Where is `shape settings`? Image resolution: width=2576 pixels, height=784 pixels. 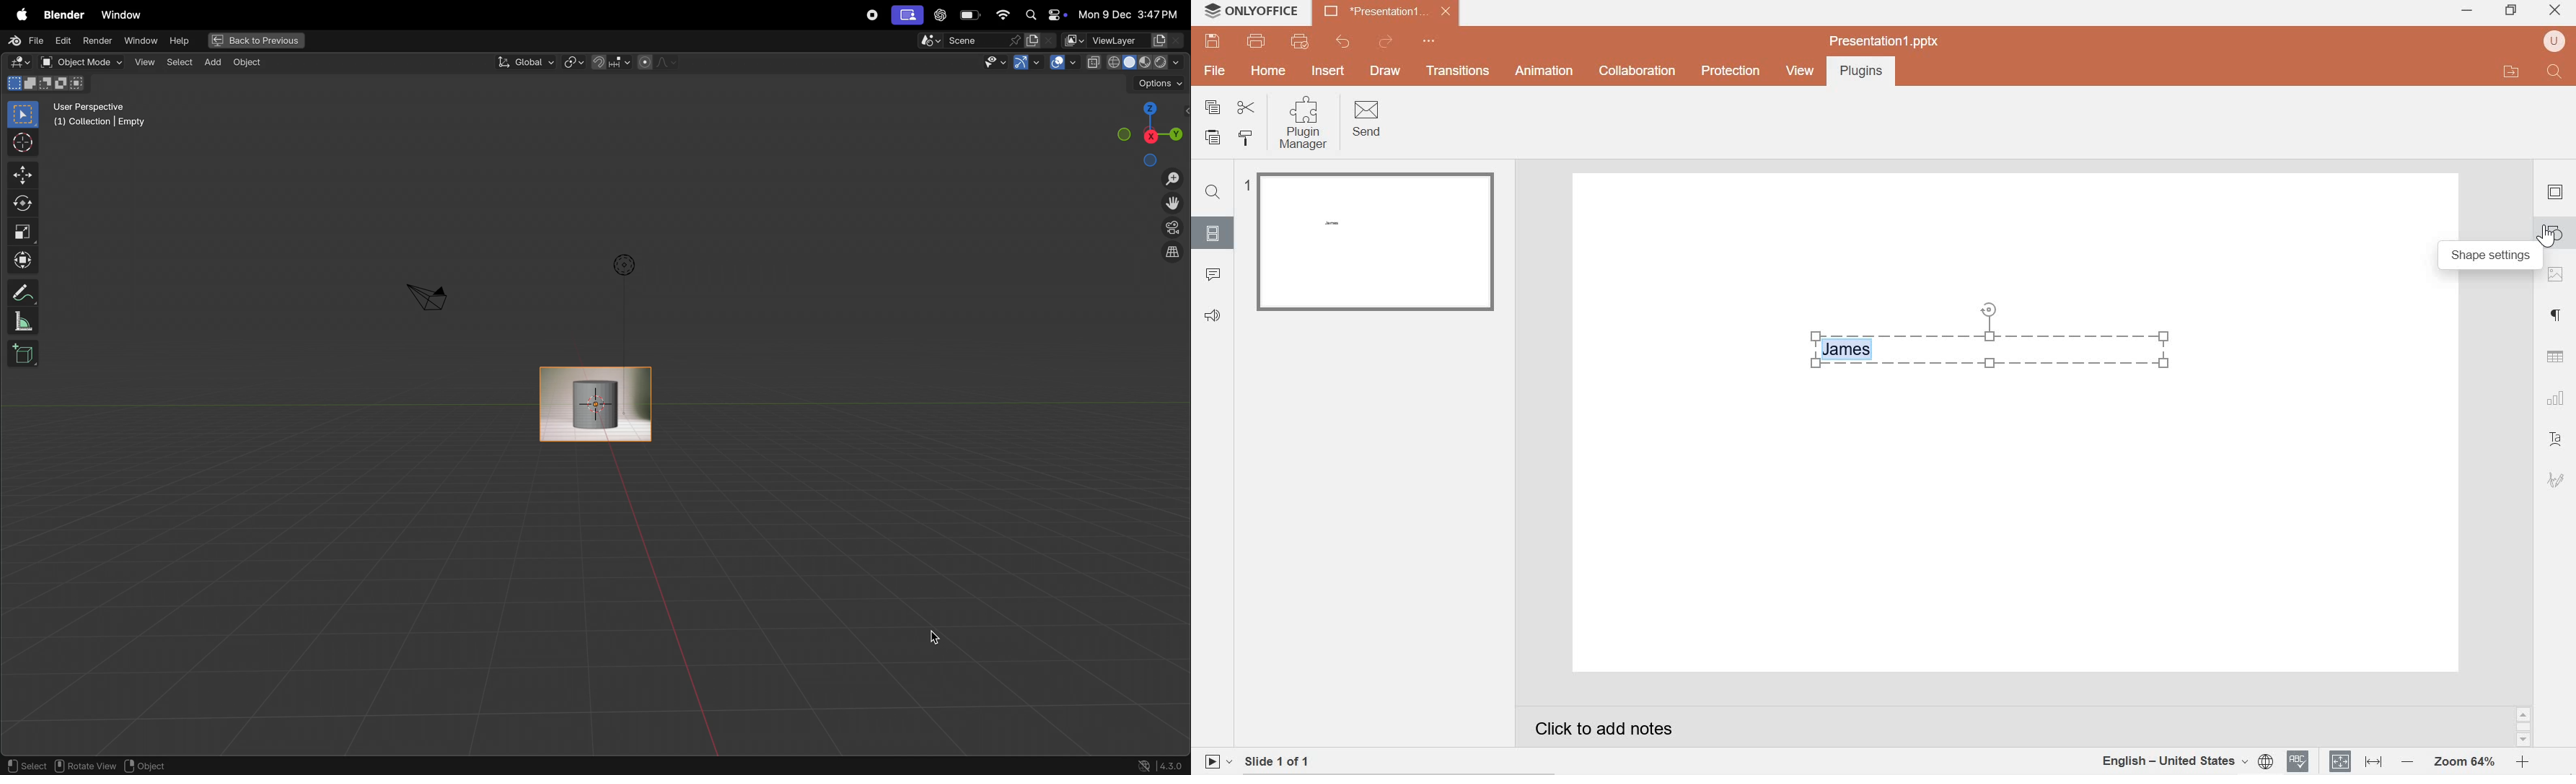
shape settings is located at coordinates (2557, 232).